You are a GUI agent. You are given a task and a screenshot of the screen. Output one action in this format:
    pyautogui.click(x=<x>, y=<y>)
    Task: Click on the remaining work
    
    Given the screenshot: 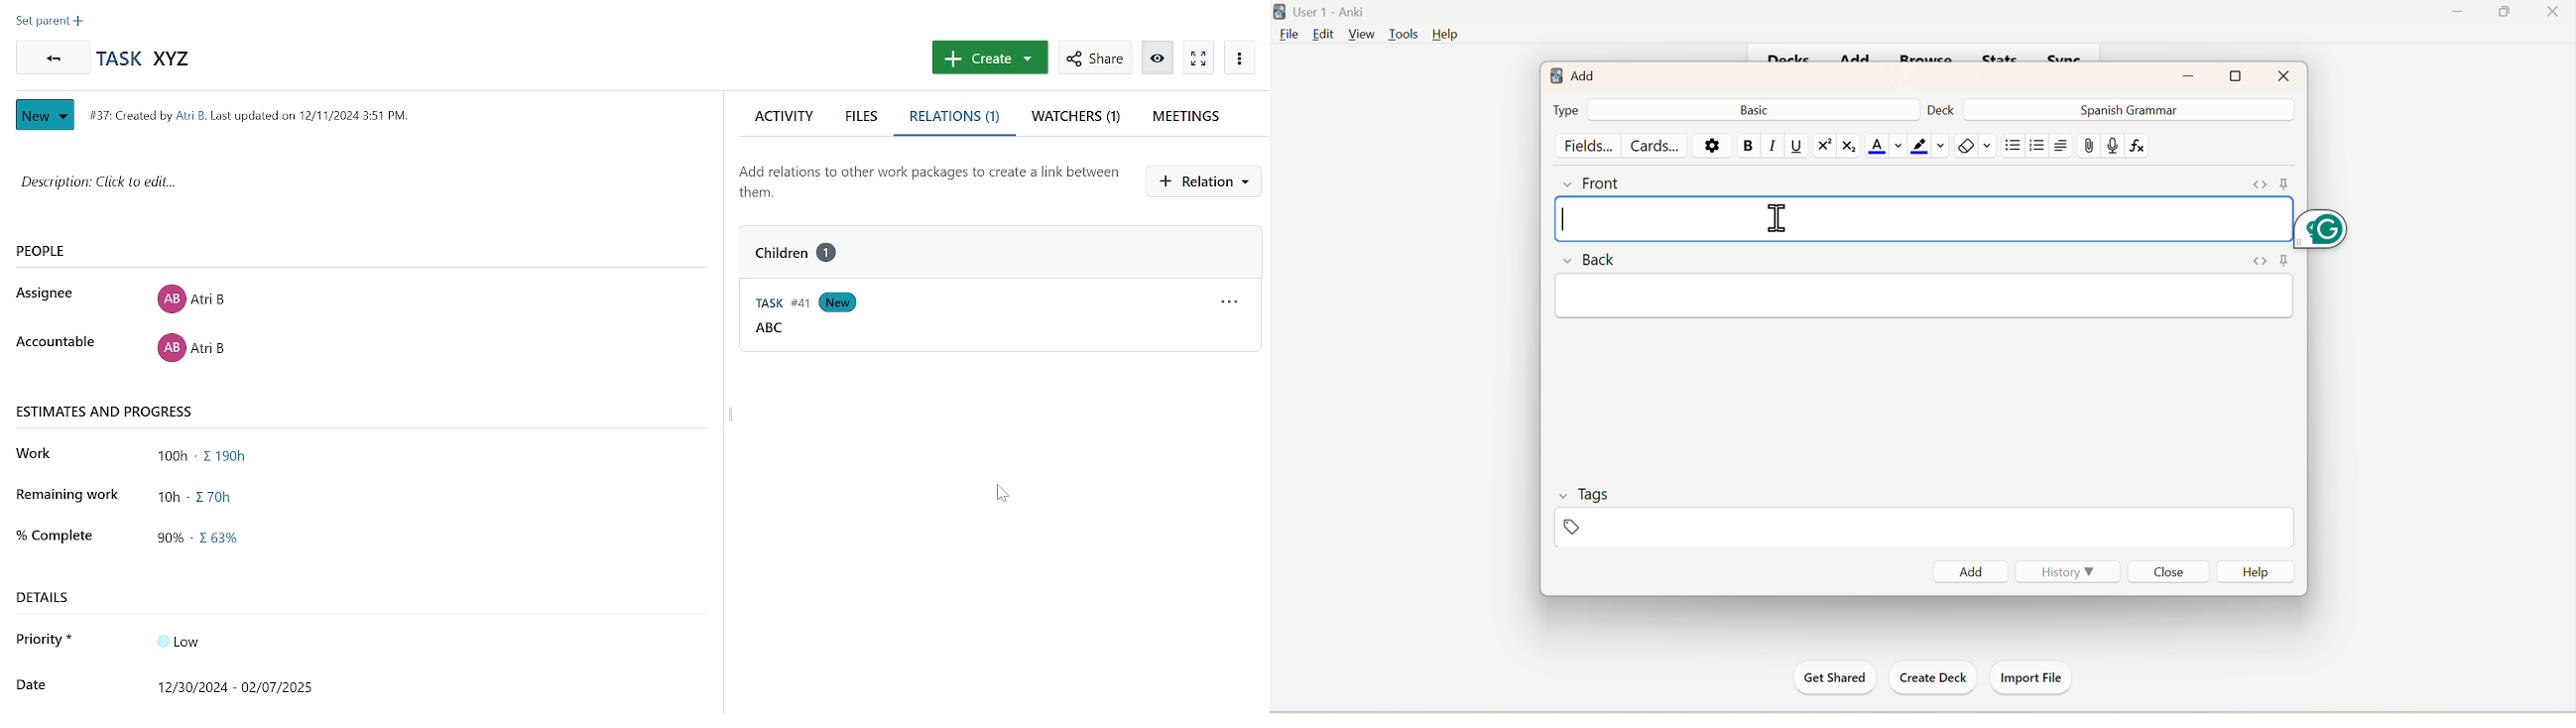 What is the action you would take?
    pyautogui.click(x=68, y=494)
    